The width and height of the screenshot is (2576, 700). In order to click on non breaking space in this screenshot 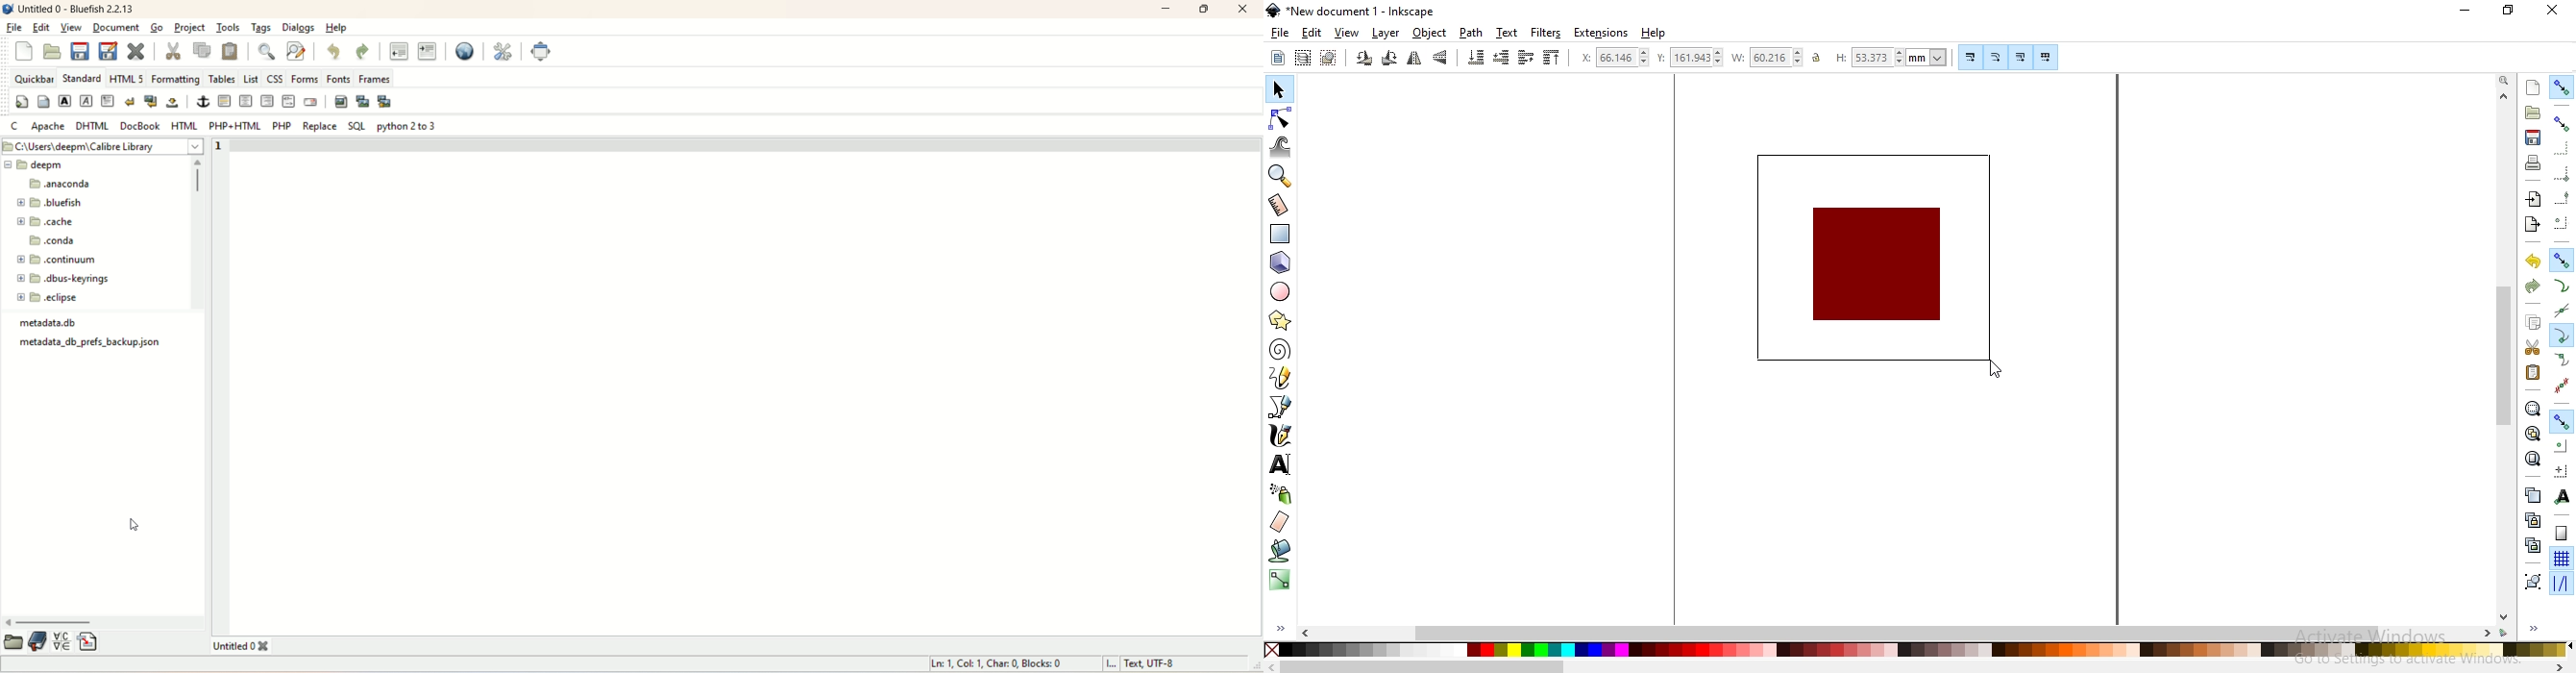, I will do `click(173, 103)`.